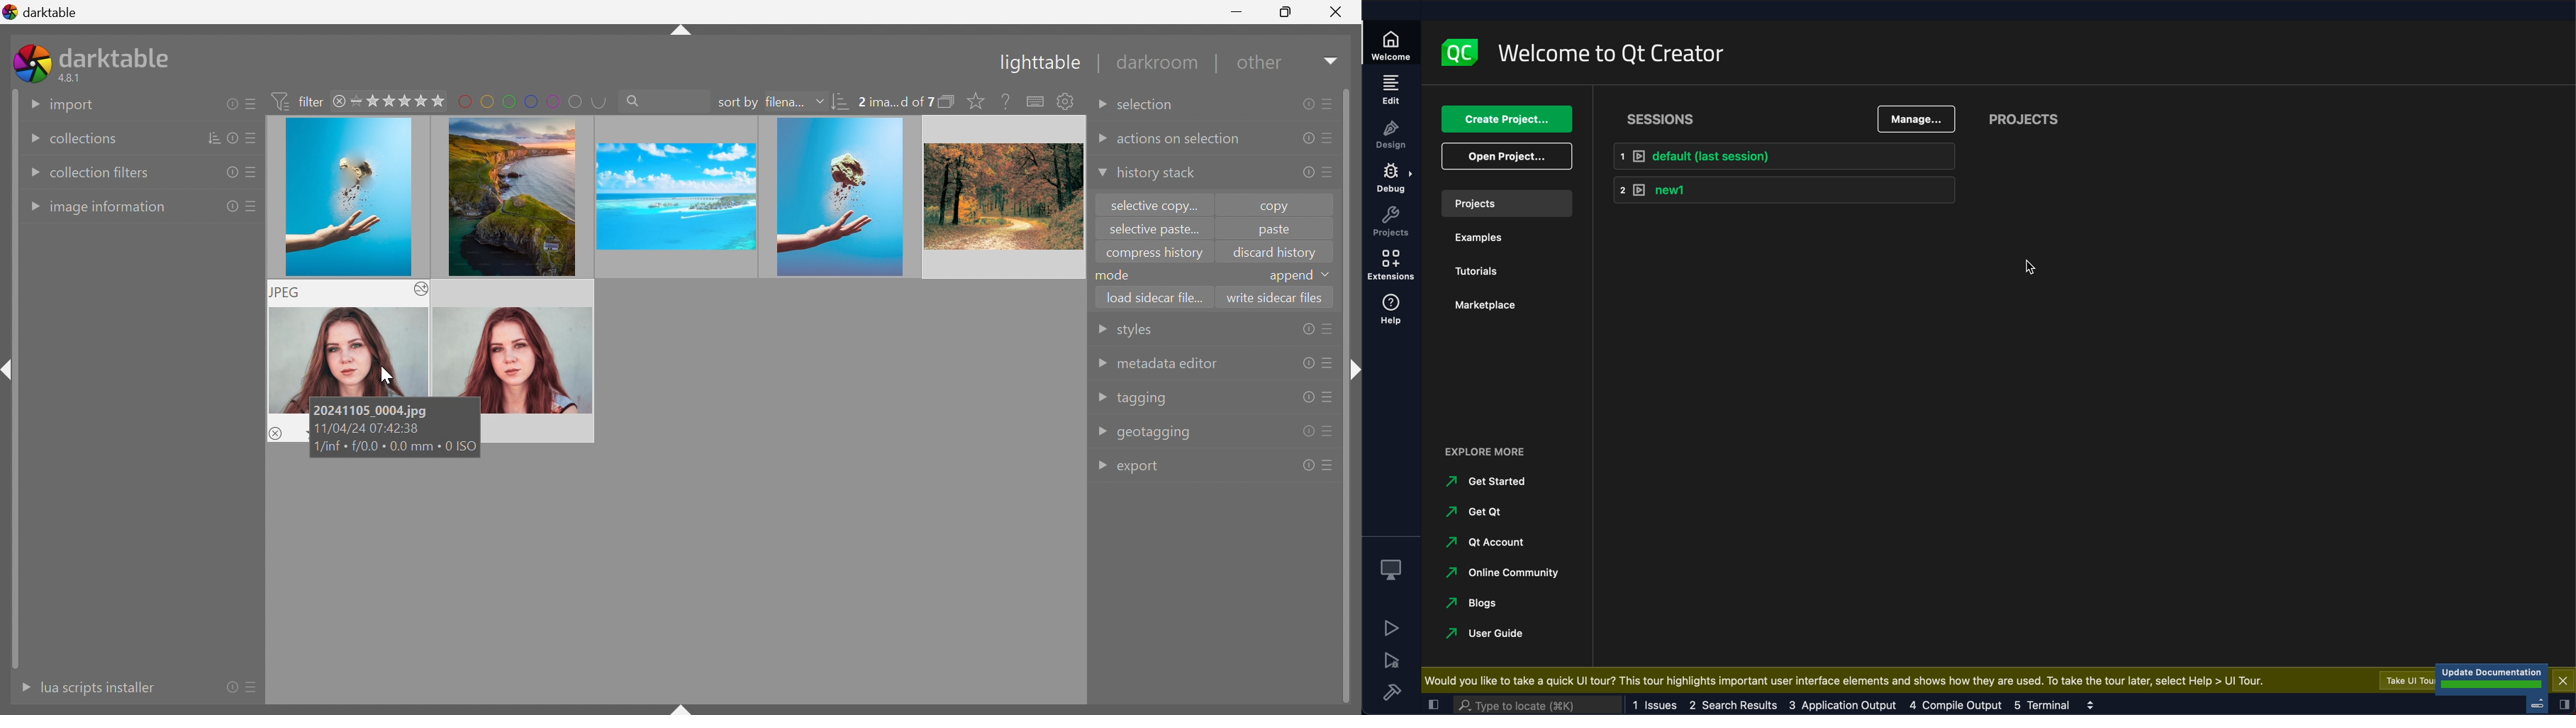  Describe the element at coordinates (1101, 466) in the screenshot. I see `Drop Down` at that location.